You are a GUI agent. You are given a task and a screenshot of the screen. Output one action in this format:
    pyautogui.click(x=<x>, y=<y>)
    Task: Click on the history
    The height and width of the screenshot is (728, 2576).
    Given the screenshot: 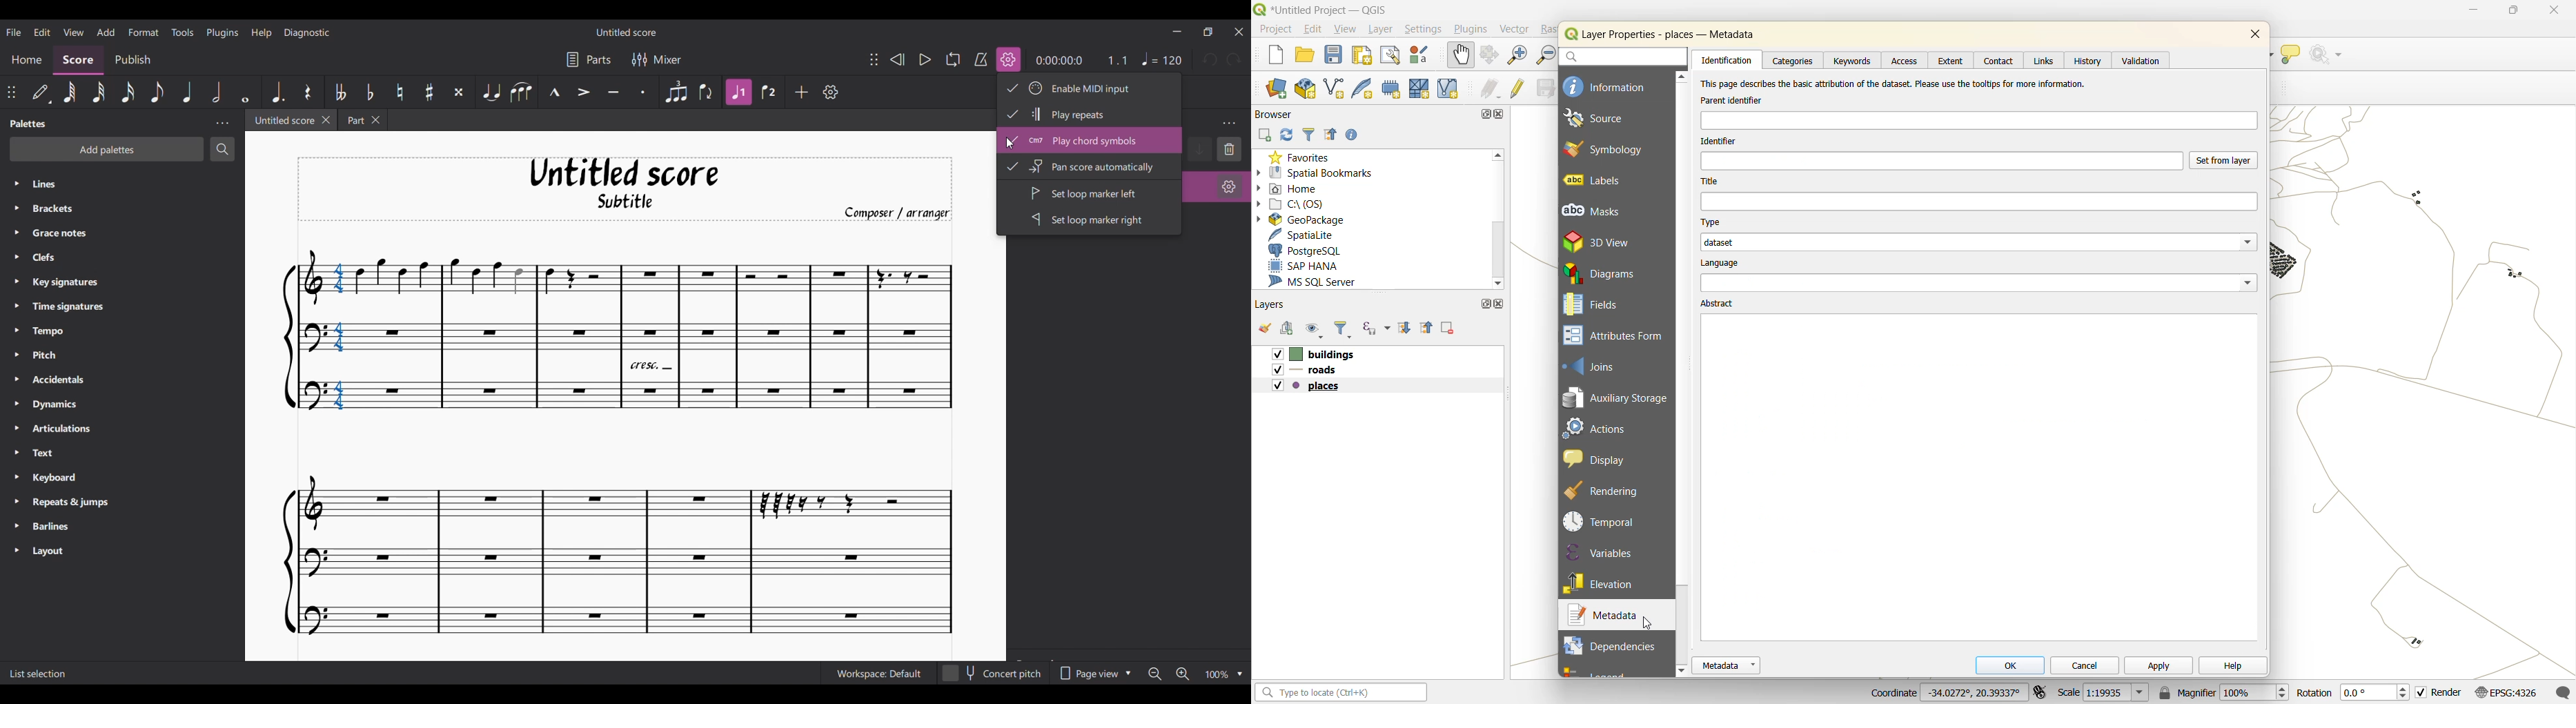 What is the action you would take?
    pyautogui.click(x=2088, y=63)
    